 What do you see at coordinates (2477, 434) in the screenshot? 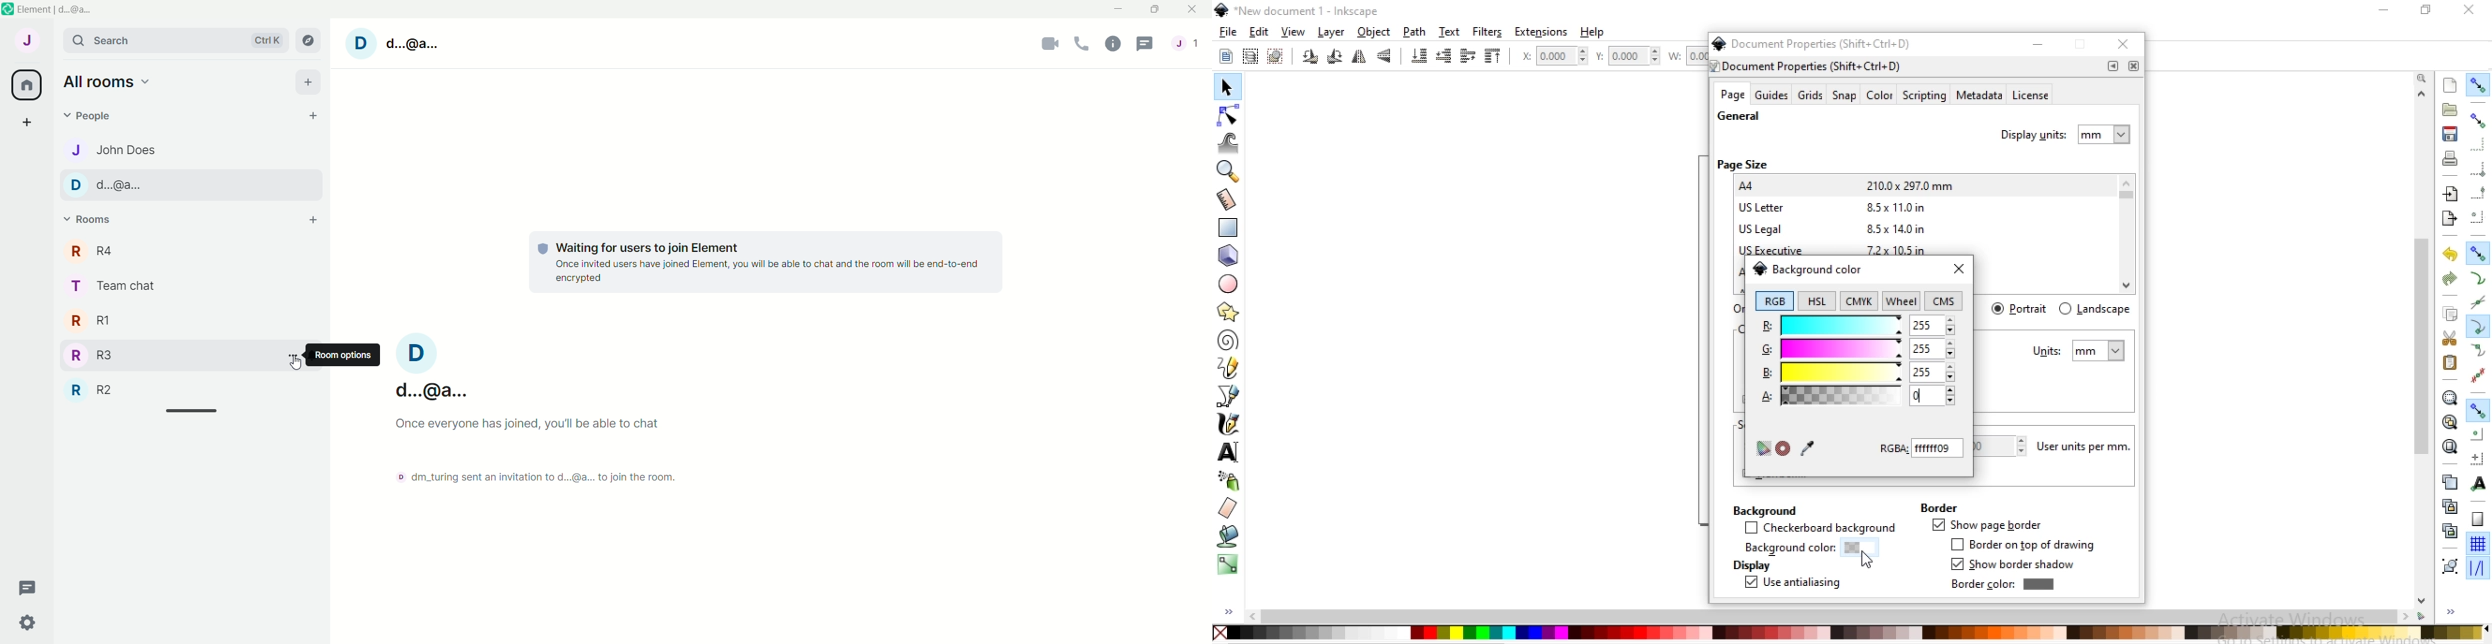
I see `snap centers of objects` at bounding box center [2477, 434].